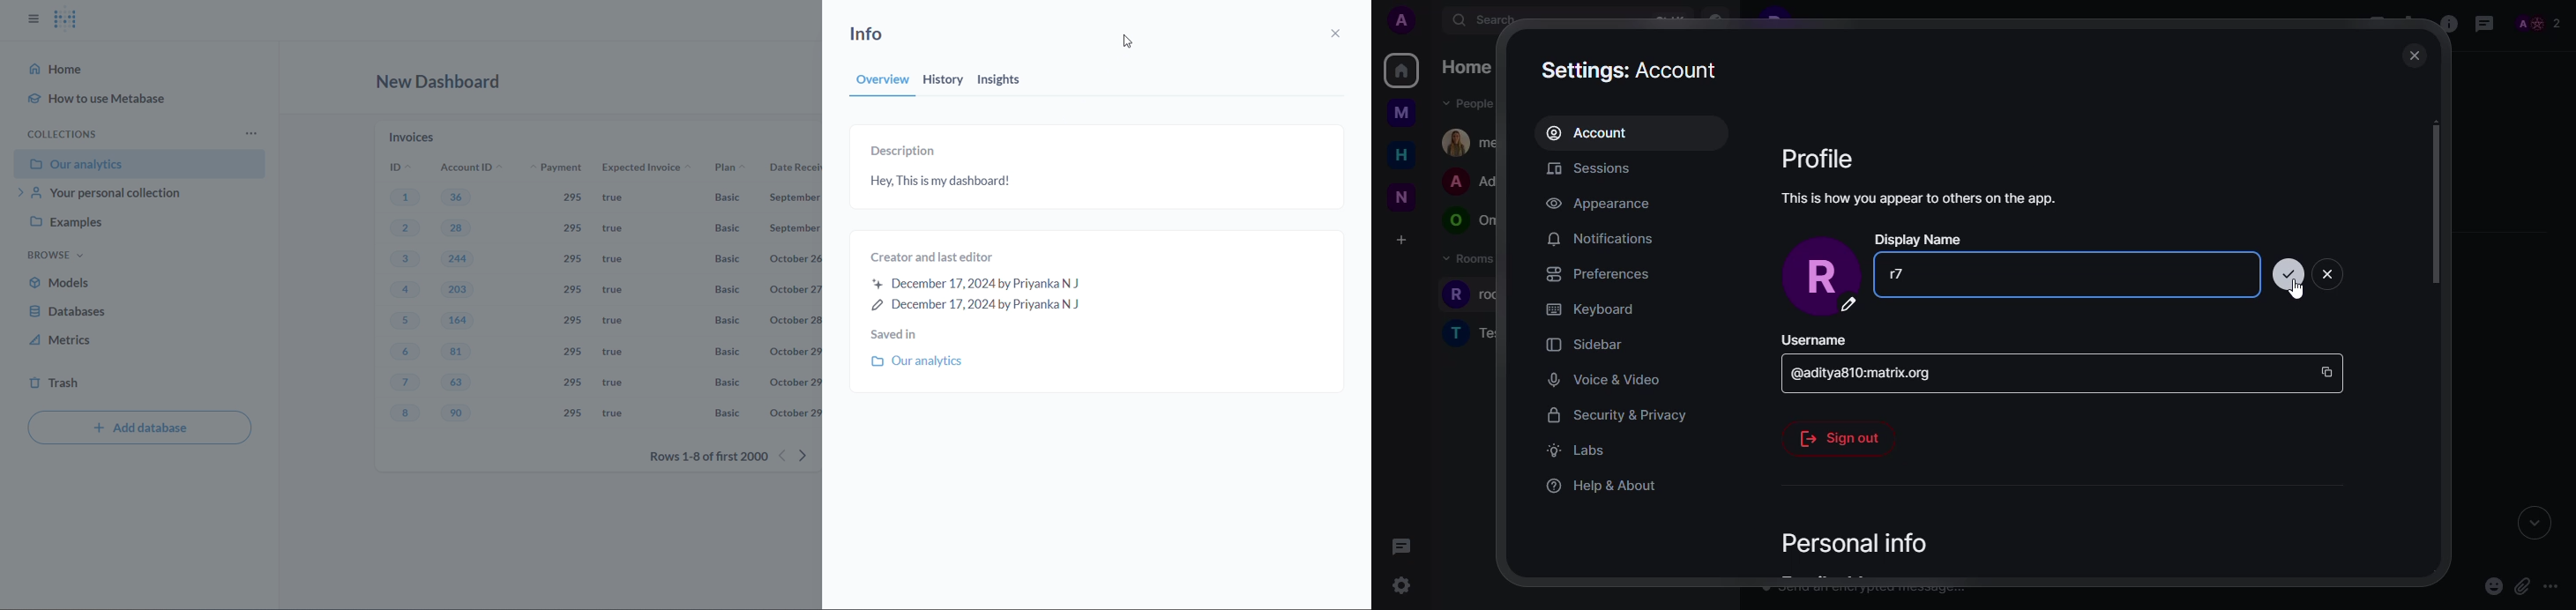 The width and height of the screenshot is (2576, 616). What do you see at coordinates (1405, 197) in the screenshot?
I see `new` at bounding box center [1405, 197].